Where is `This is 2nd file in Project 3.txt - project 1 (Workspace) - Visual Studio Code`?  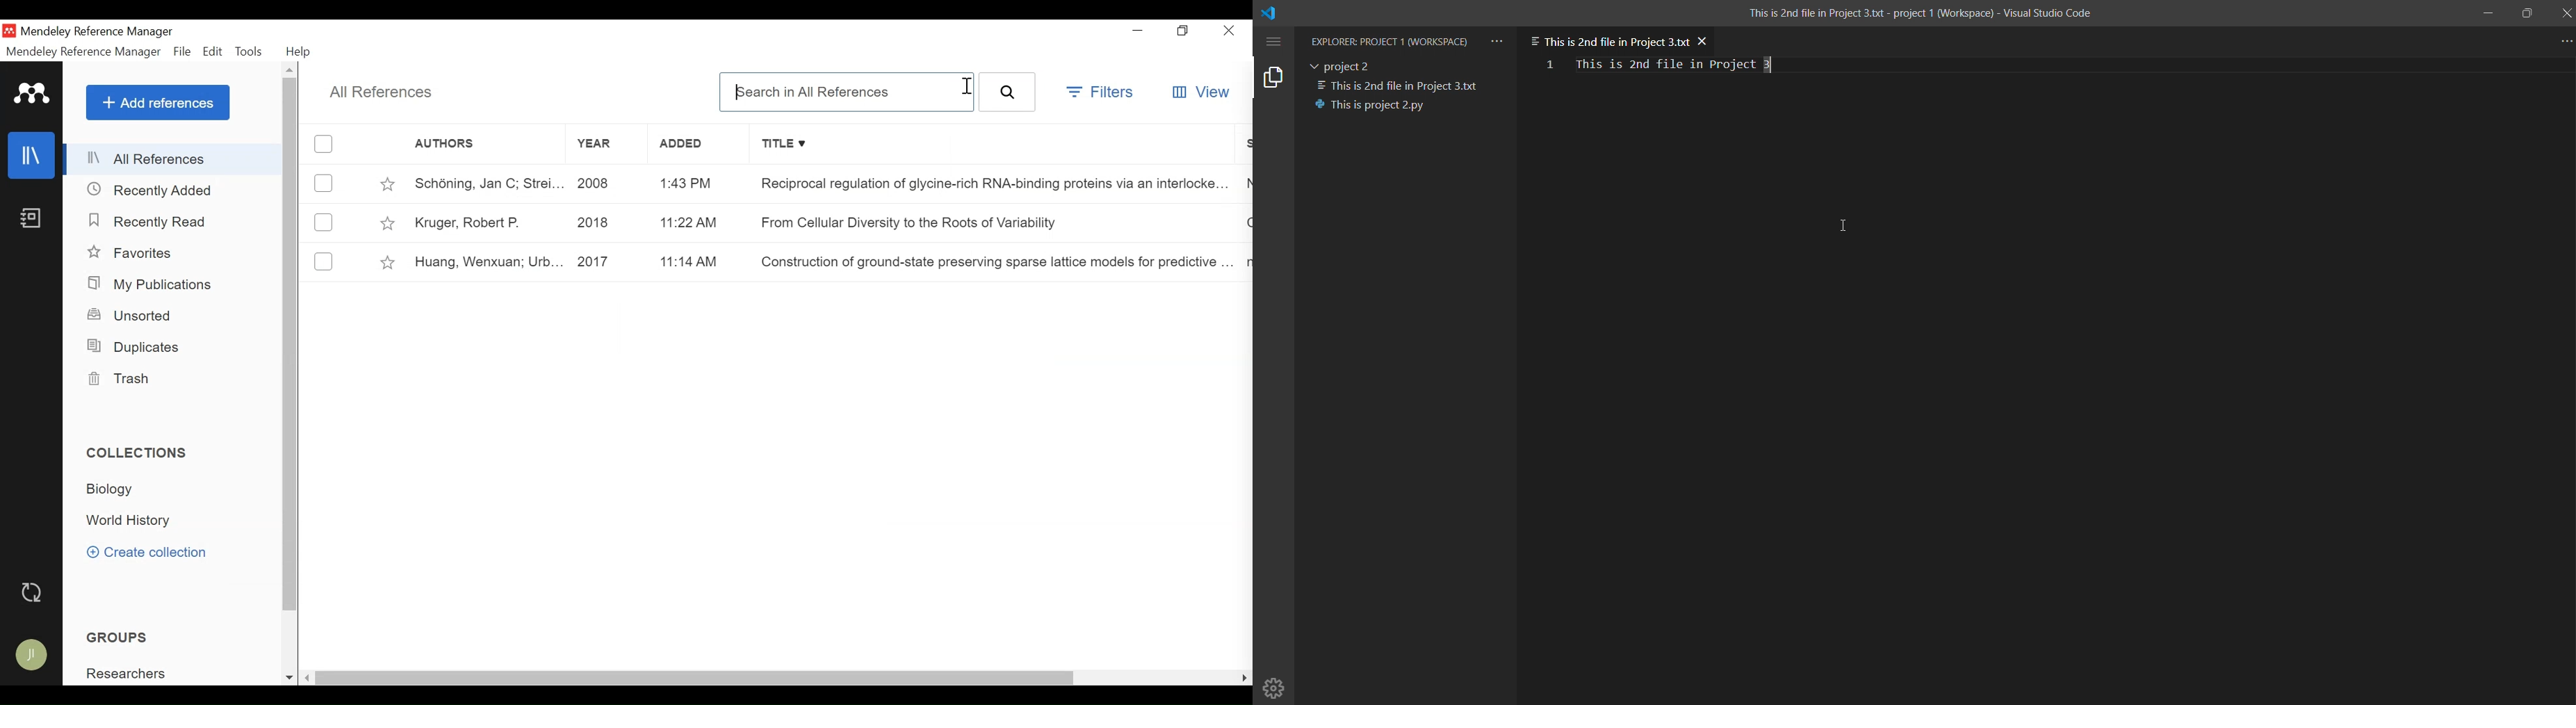
This is 2nd file in Project 3.txt - project 1 (Workspace) - Visual Studio Code is located at coordinates (1921, 15).